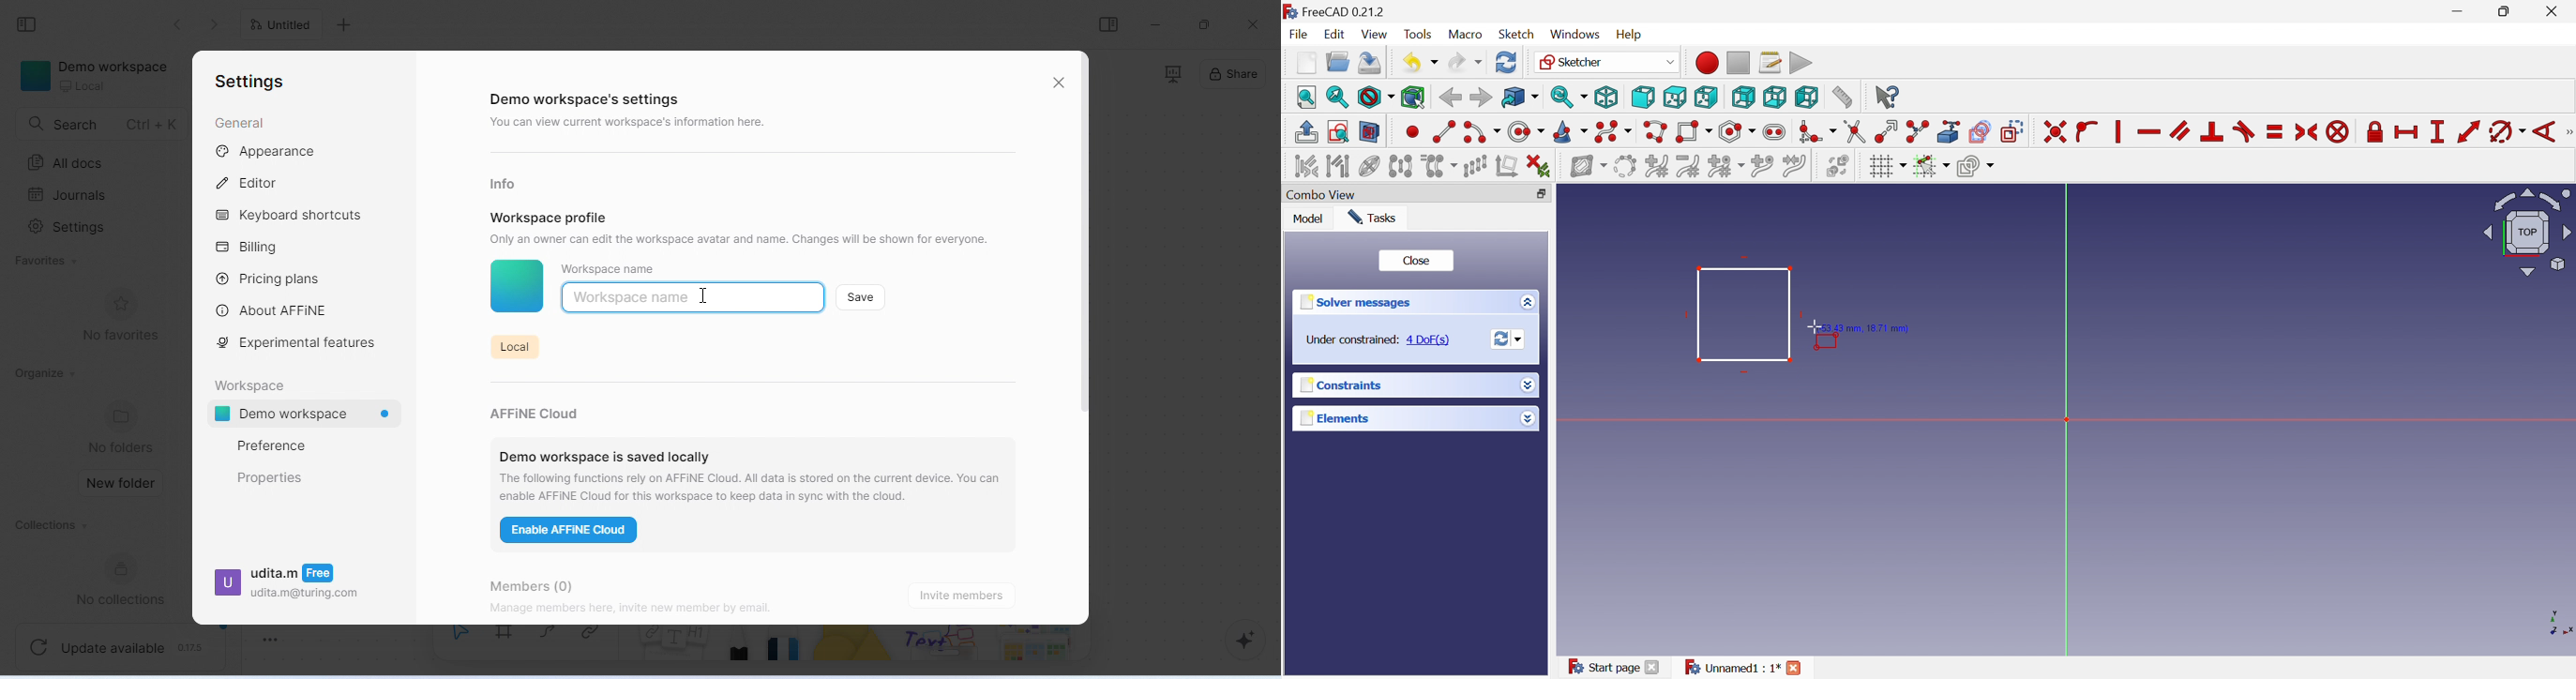 Image resolution: width=2576 pixels, height=700 pixels. I want to click on AI assistant, so click(1238, 641).